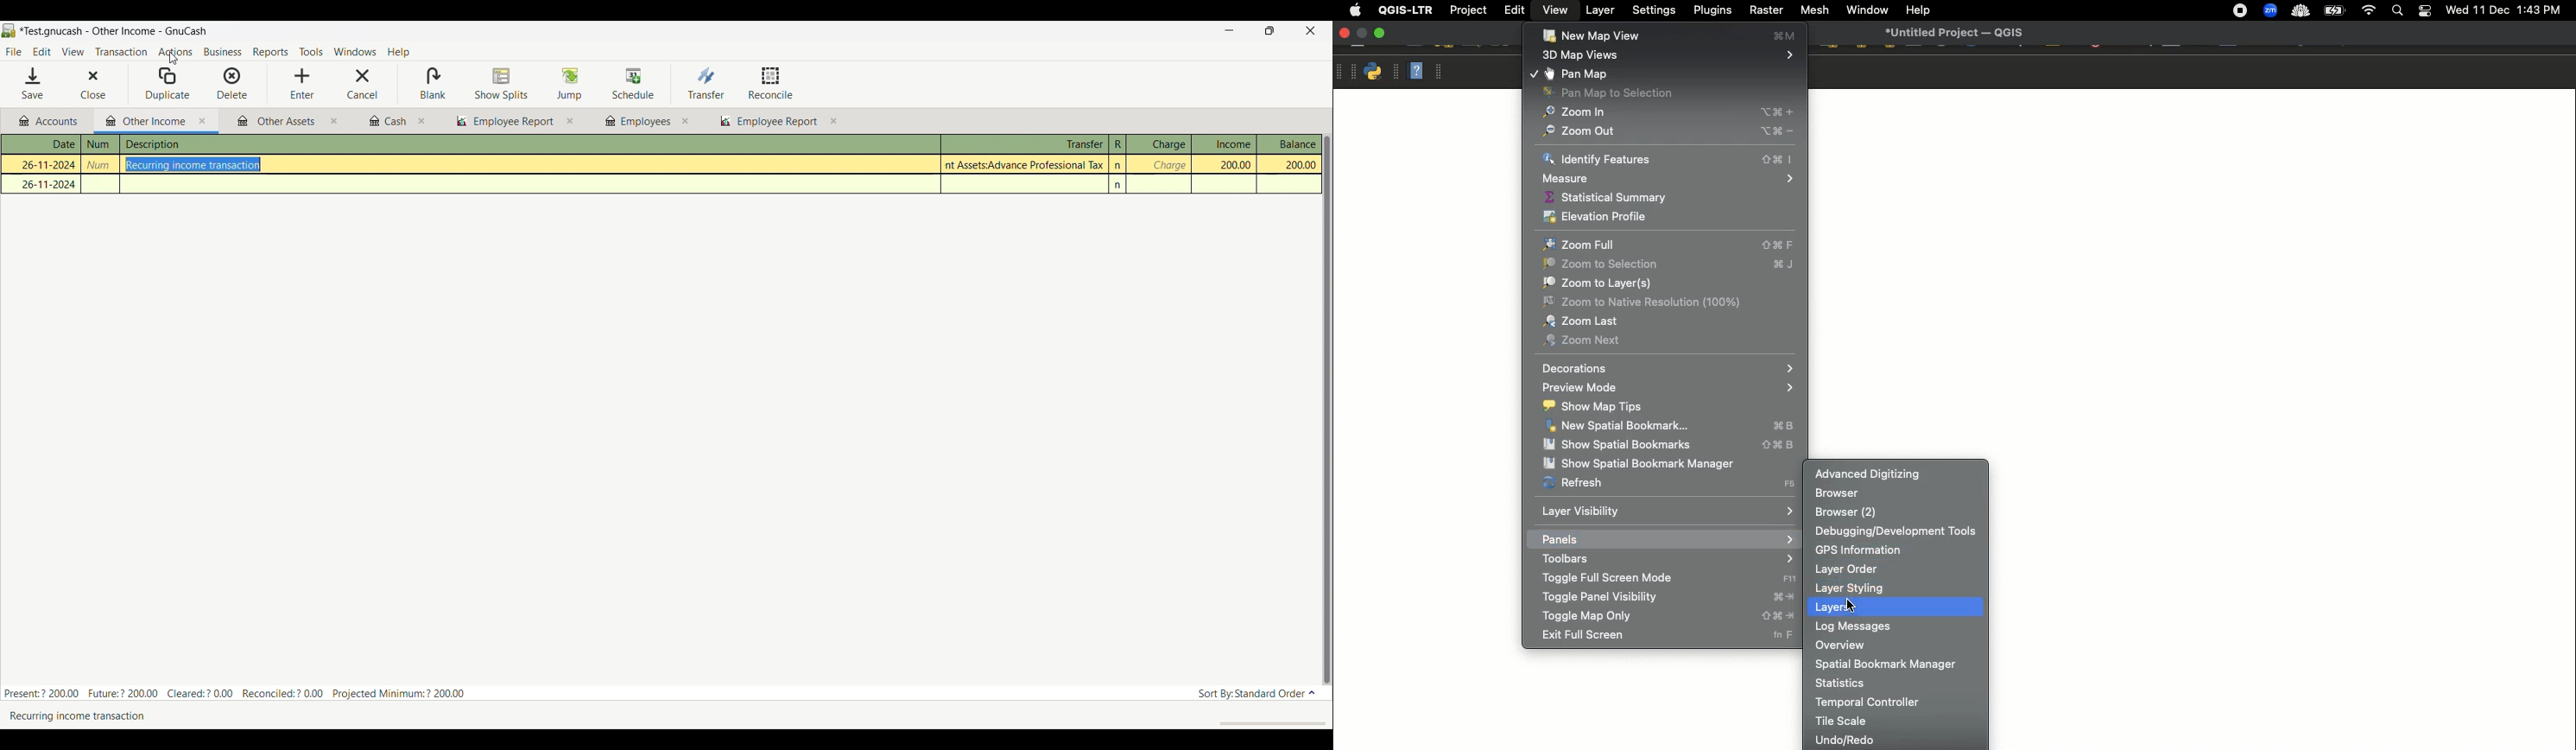 The image size is (2576, 756). Describe the element at coordinates (1813, 10) in the screenshot. I see `Mesh` at that location.